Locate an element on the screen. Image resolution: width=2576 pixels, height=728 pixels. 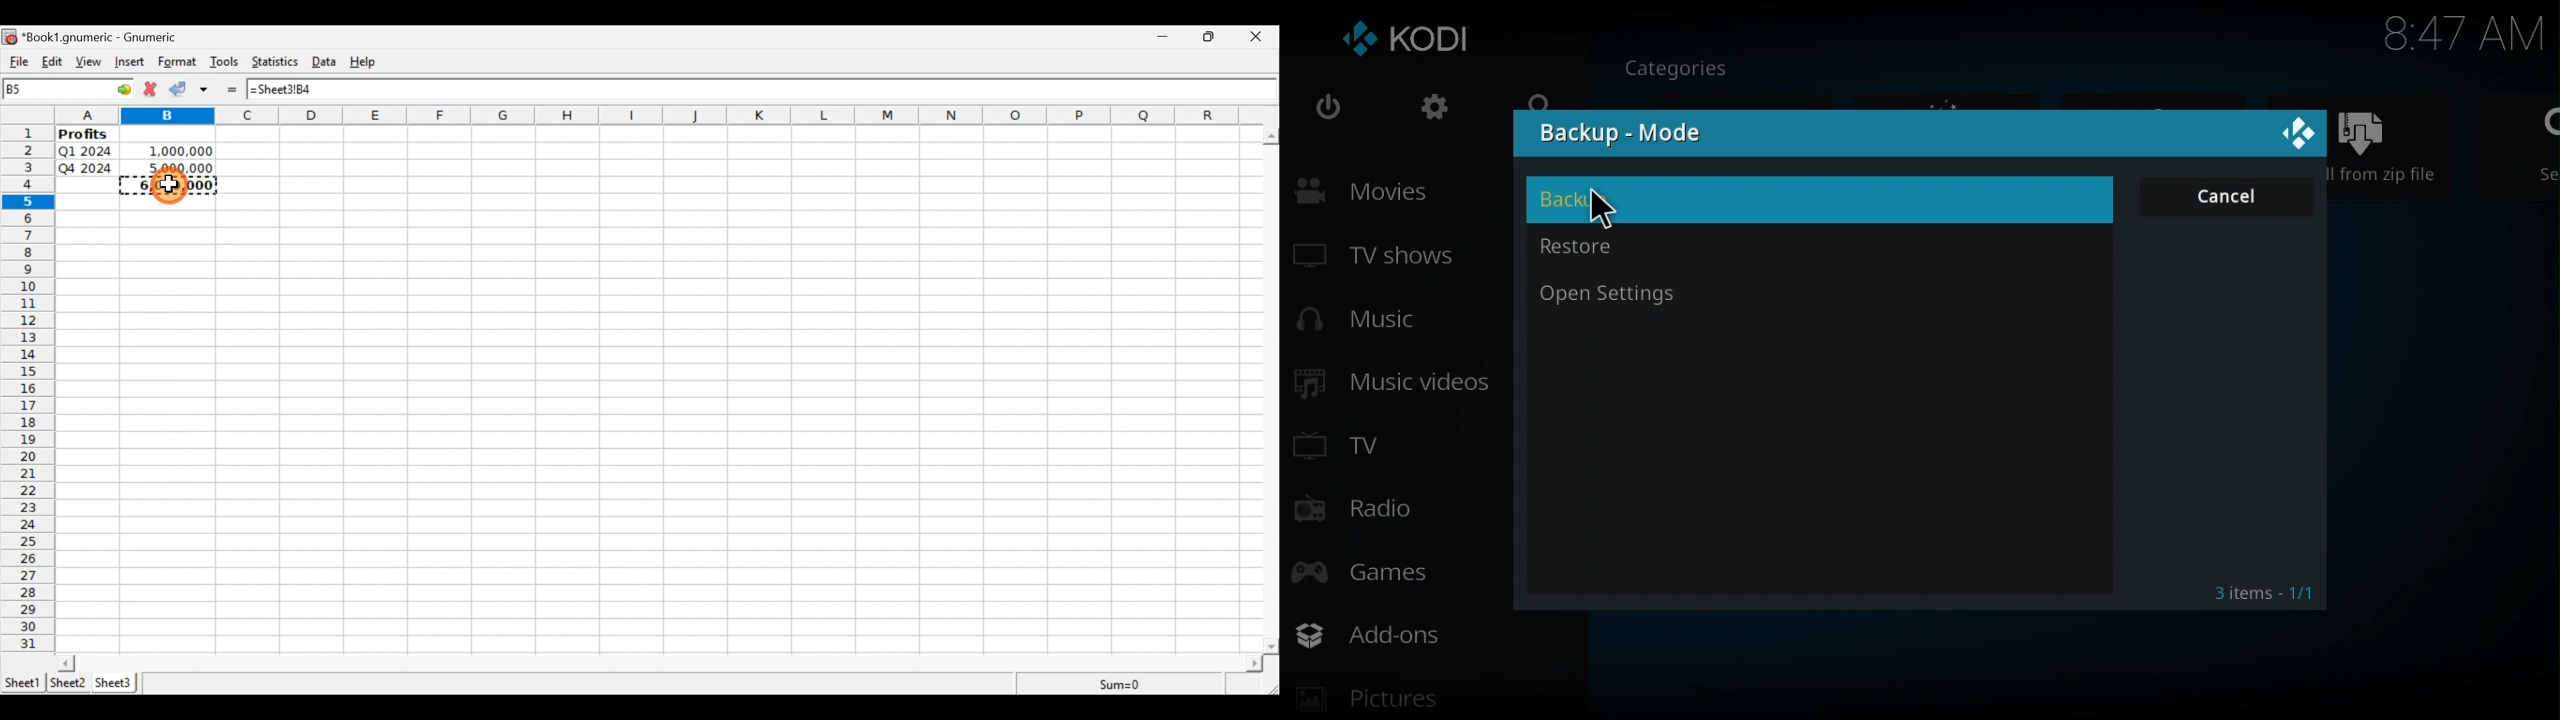
backup is located at coordinates (1815, 199).